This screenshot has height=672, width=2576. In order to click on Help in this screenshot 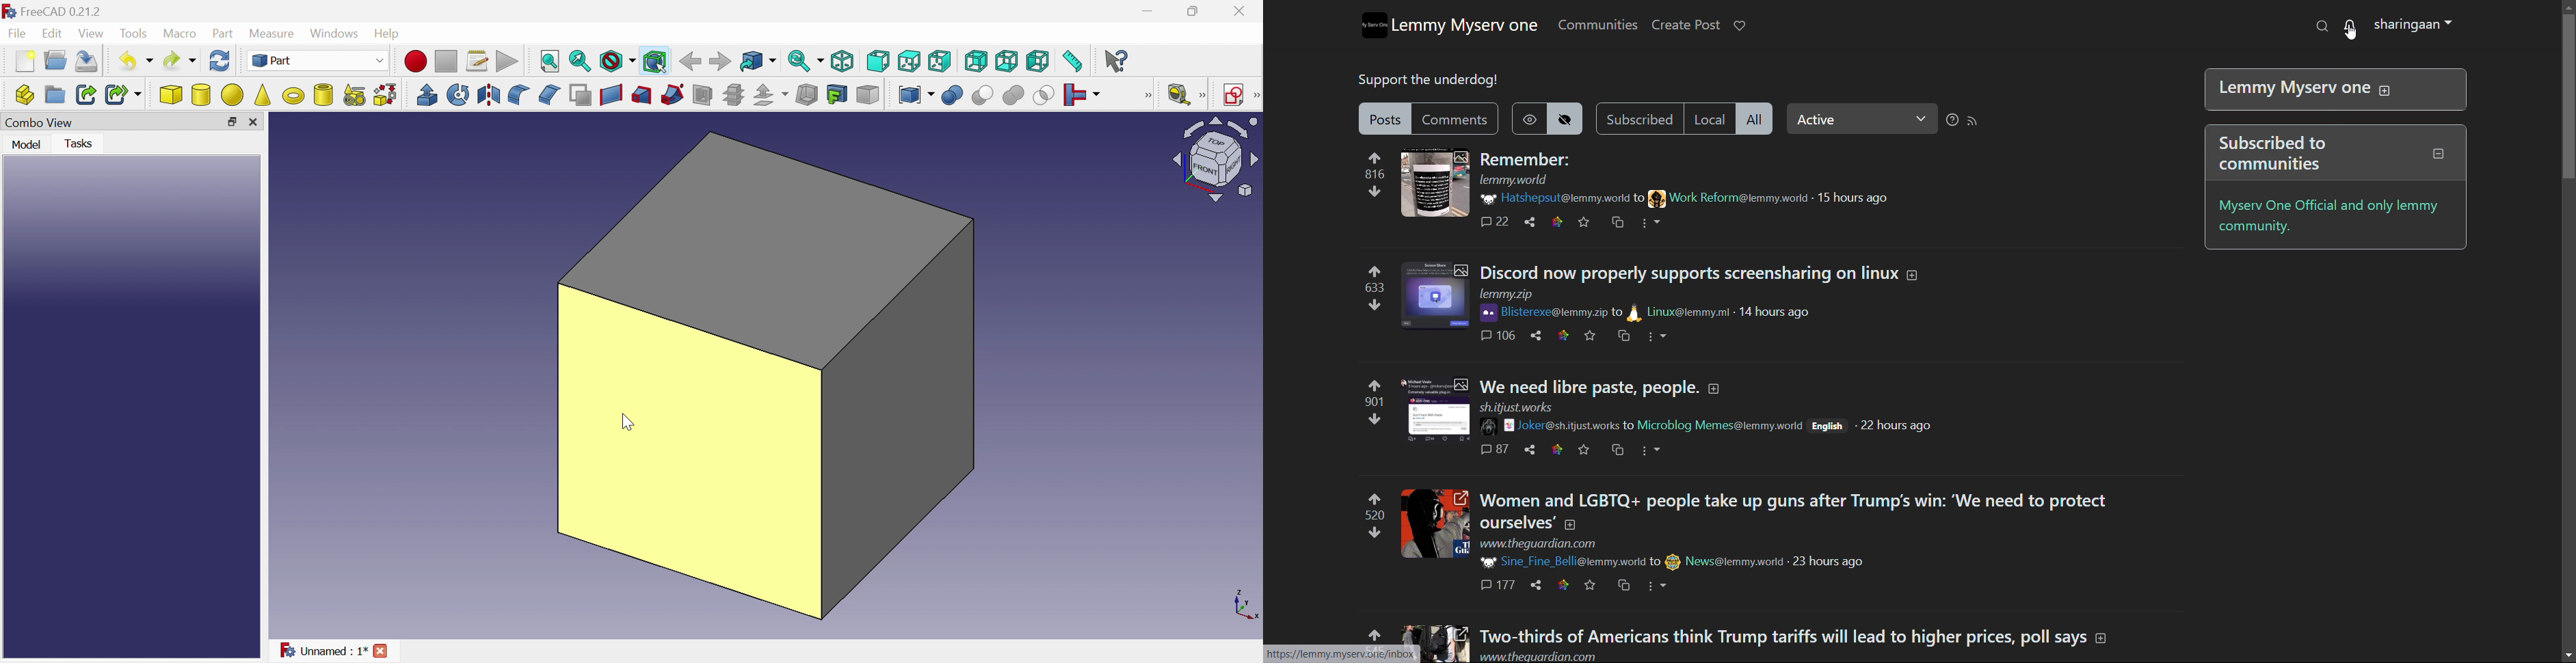, I will do `click(390, 32)`.